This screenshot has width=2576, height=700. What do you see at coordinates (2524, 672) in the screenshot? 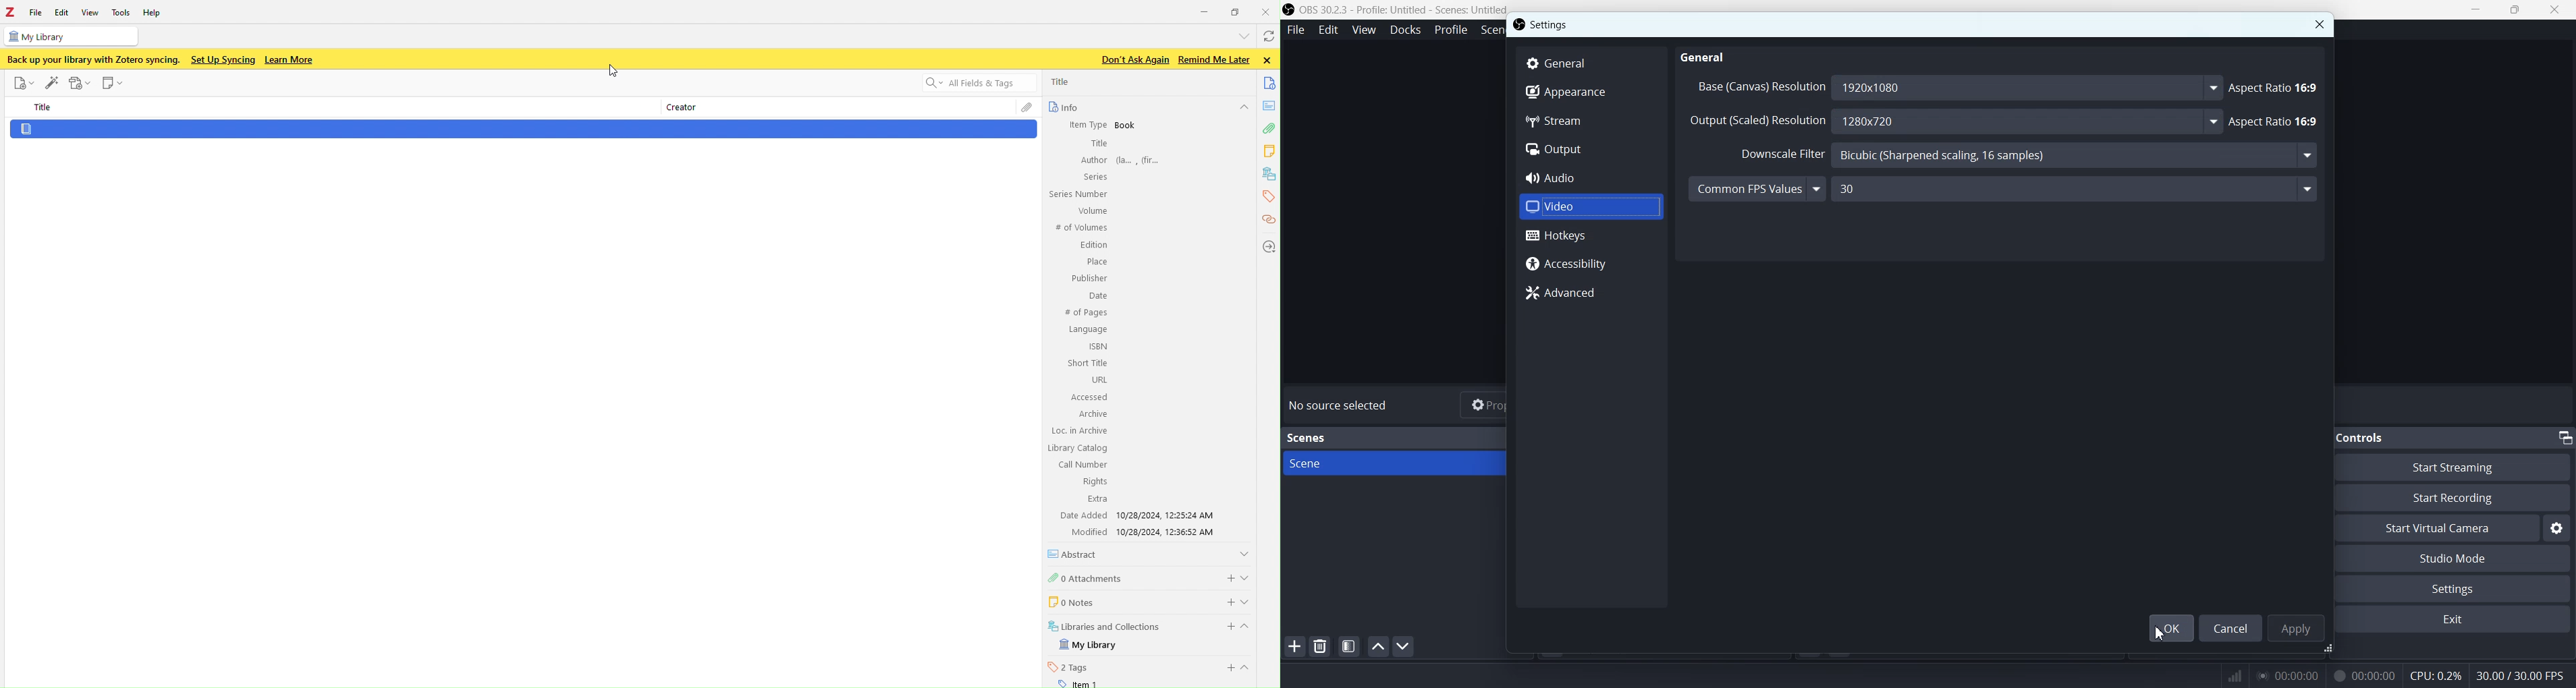
I see `Text` at bounding box center [2524, 672].